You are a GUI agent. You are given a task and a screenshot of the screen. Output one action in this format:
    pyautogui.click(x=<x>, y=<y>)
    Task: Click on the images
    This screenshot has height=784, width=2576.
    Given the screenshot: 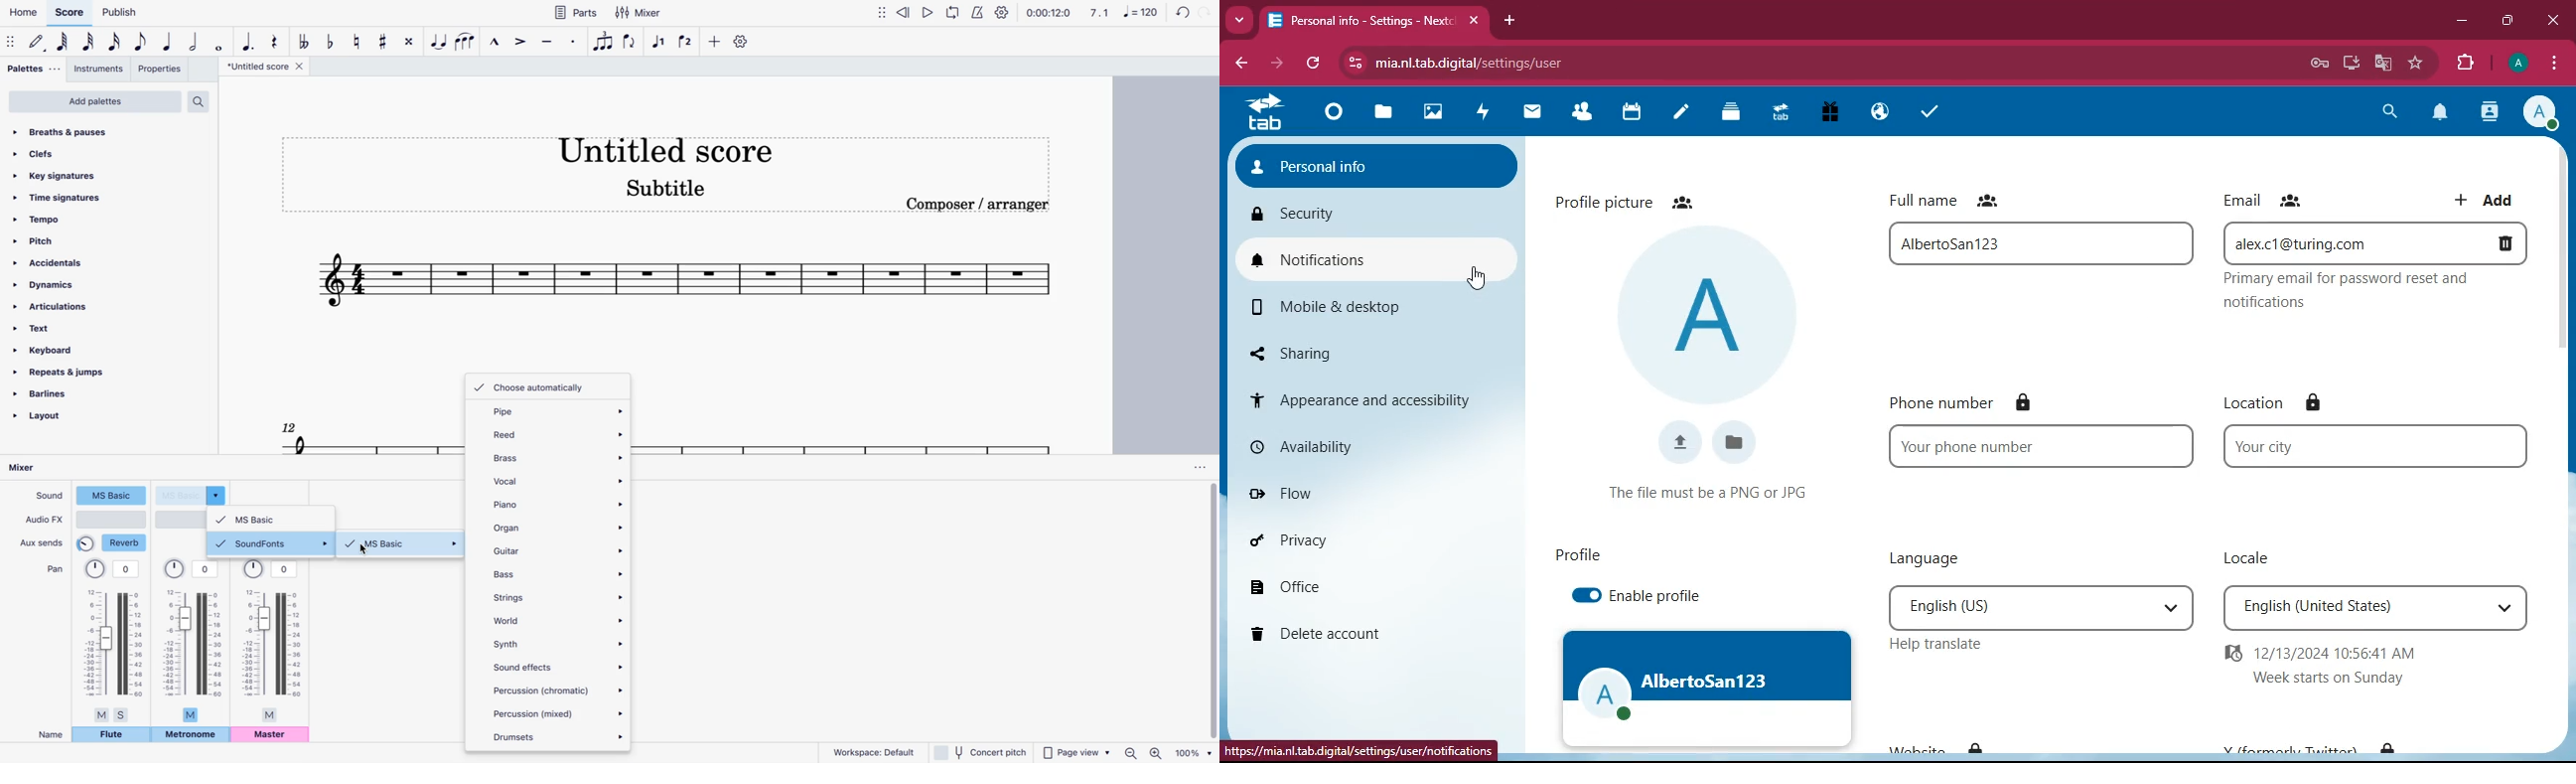 What is the action you would take?
    pyautogui.click(x=1437, y=114)
    